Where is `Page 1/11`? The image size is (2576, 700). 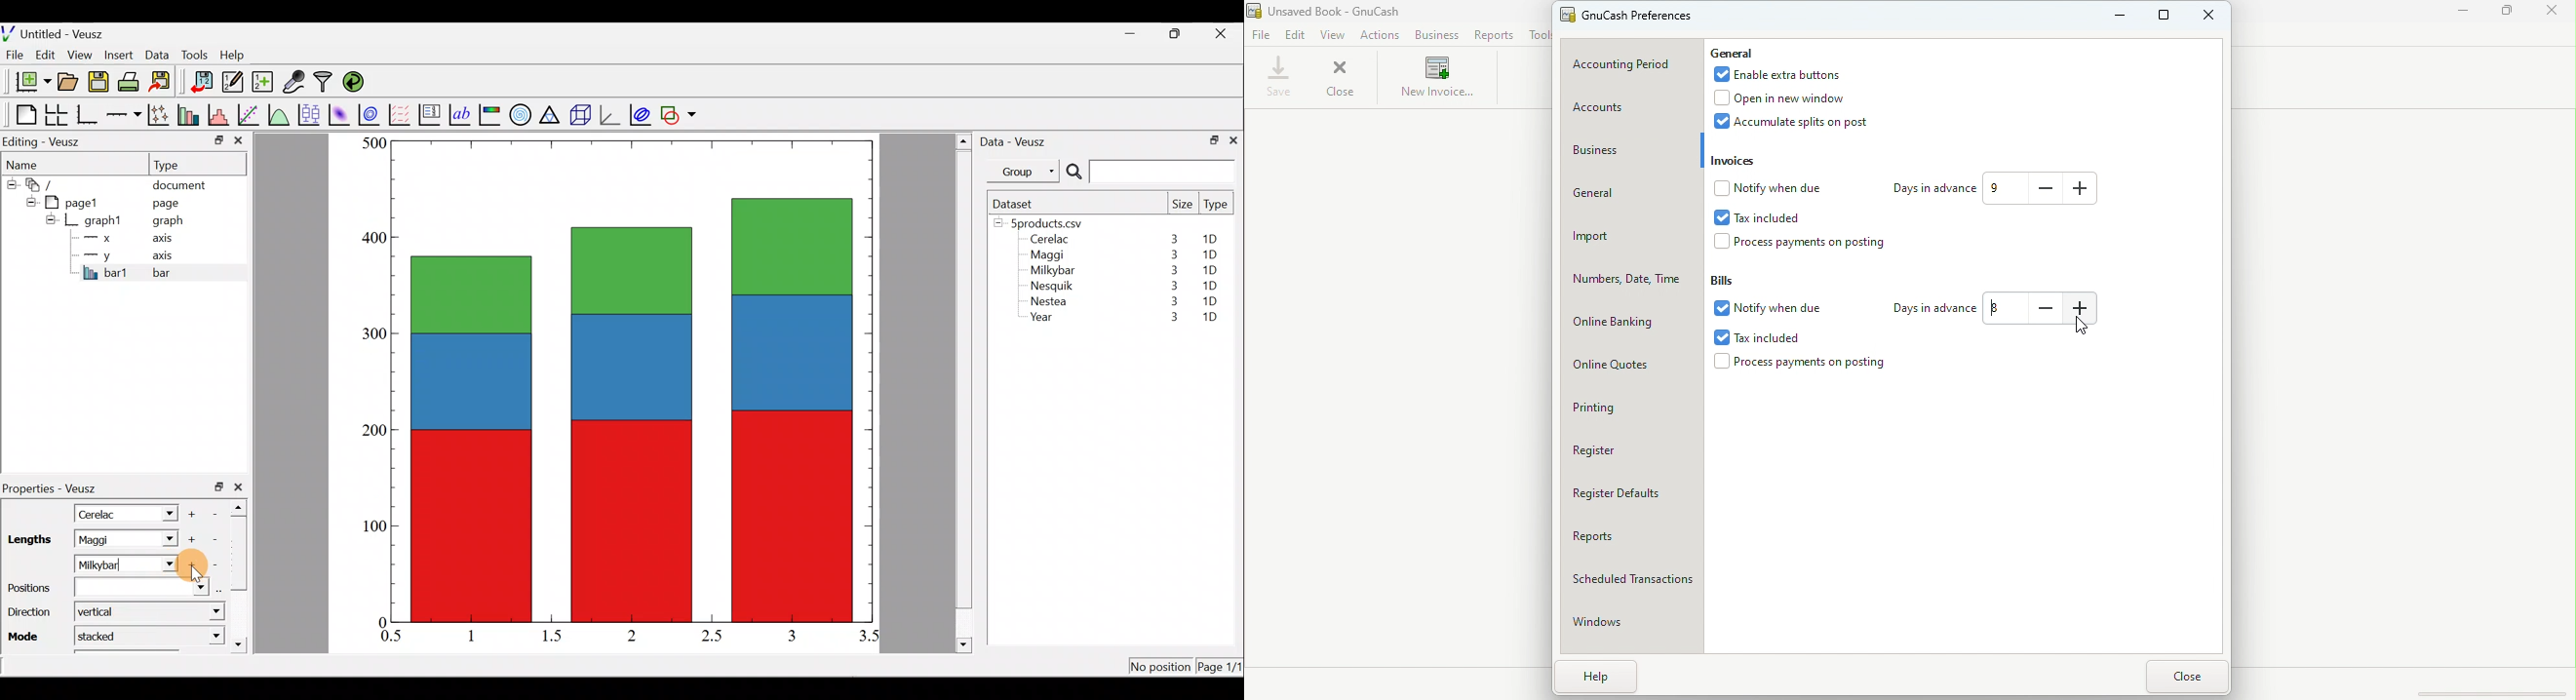
Page 1/11 is located at coordinates (1222, 669).